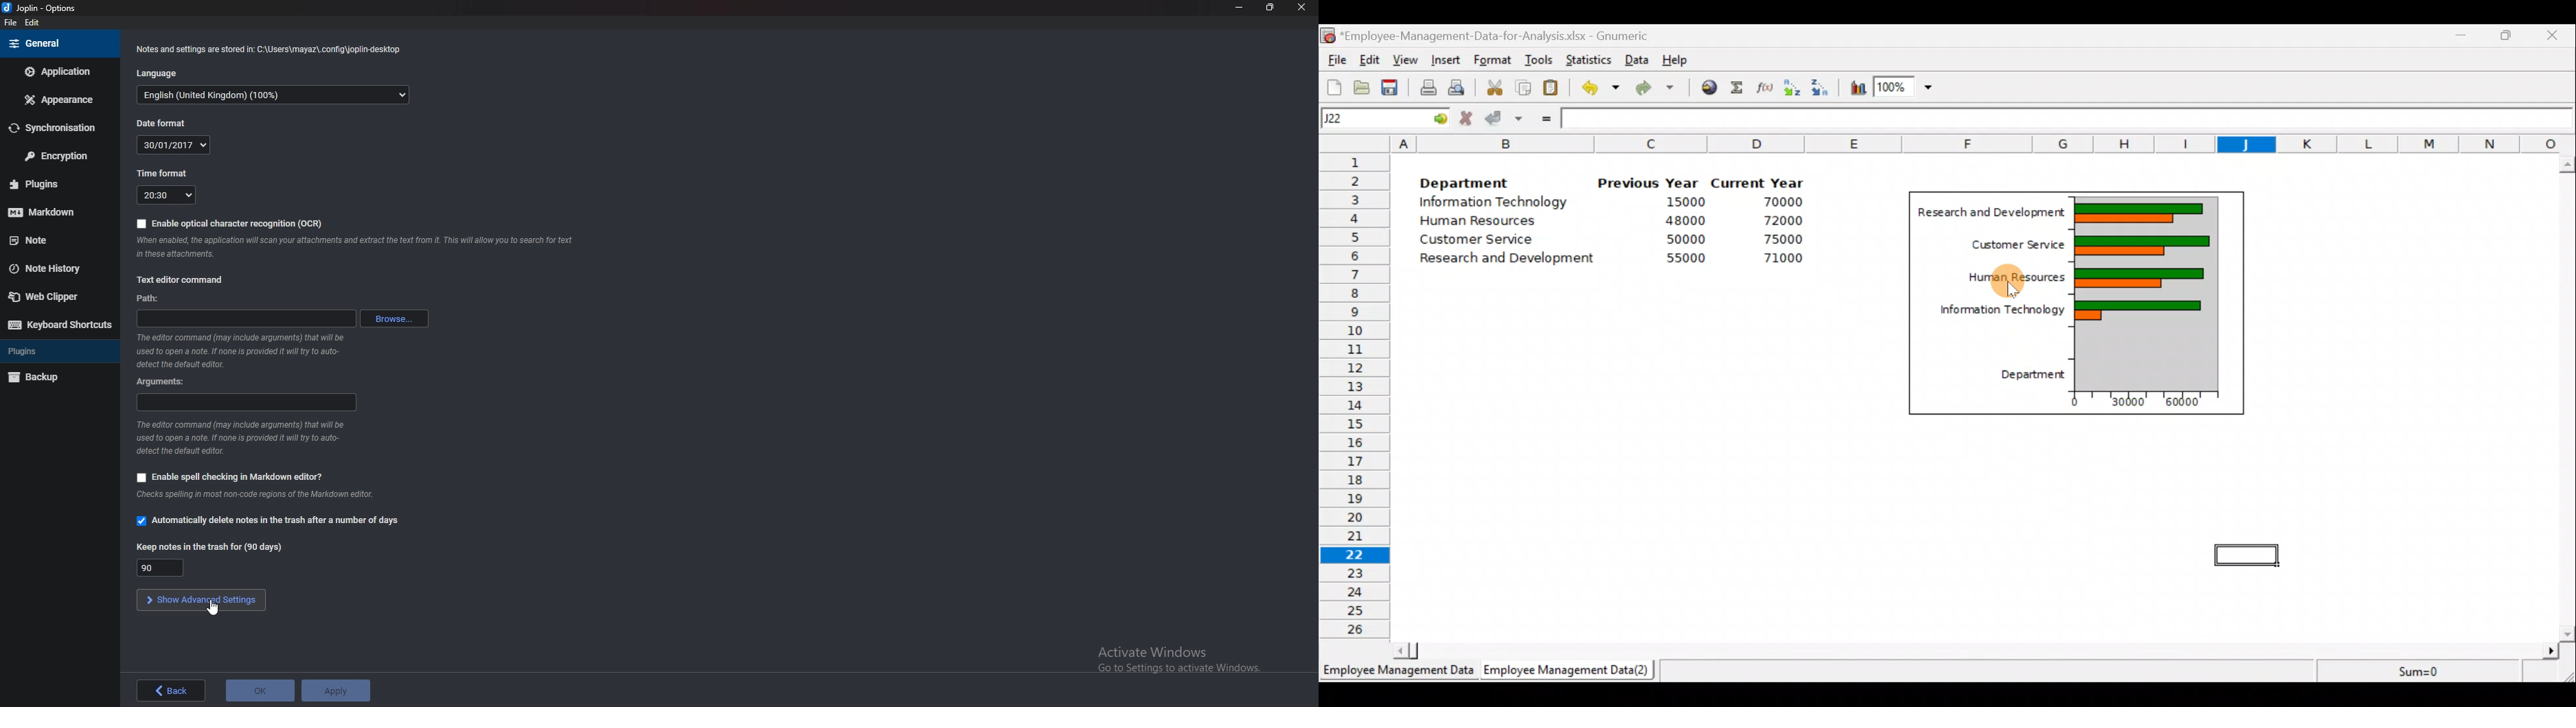  Describe the element at coordinates (227, 476) in the screenshot. I see `Enable spell checking` at that location.